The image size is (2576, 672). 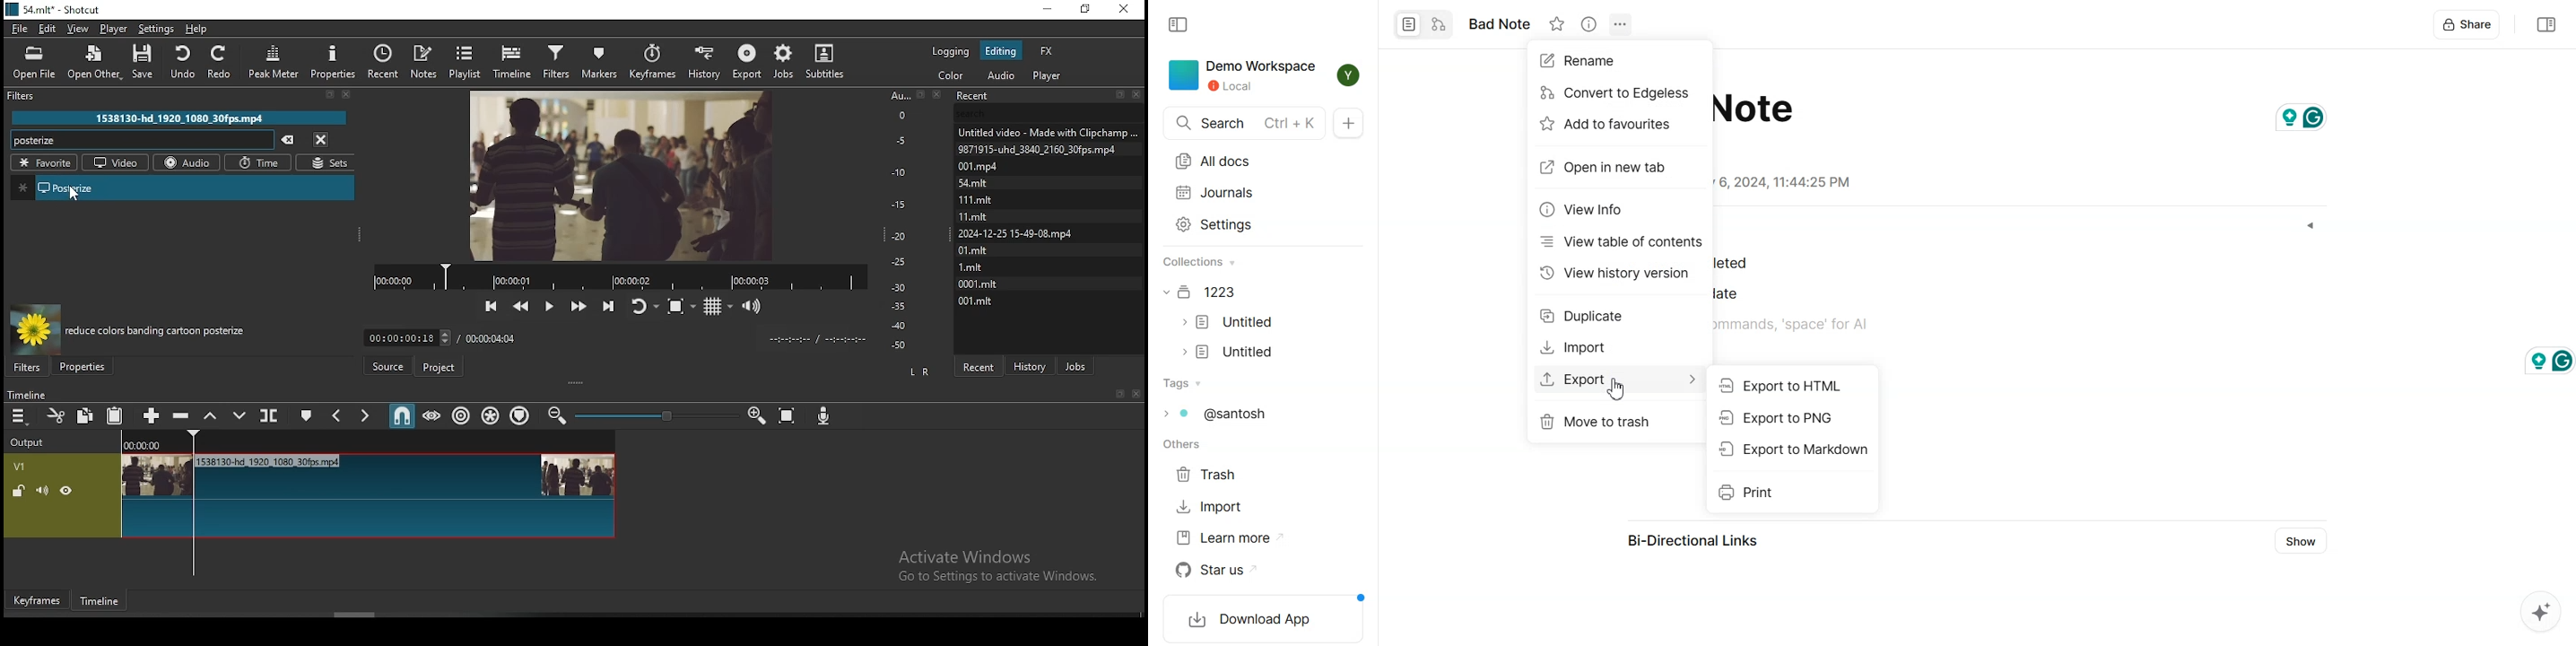 What do you see at coordinates (705, 62) in the screenshot?
I see `history` at bounding box center [705, 62].